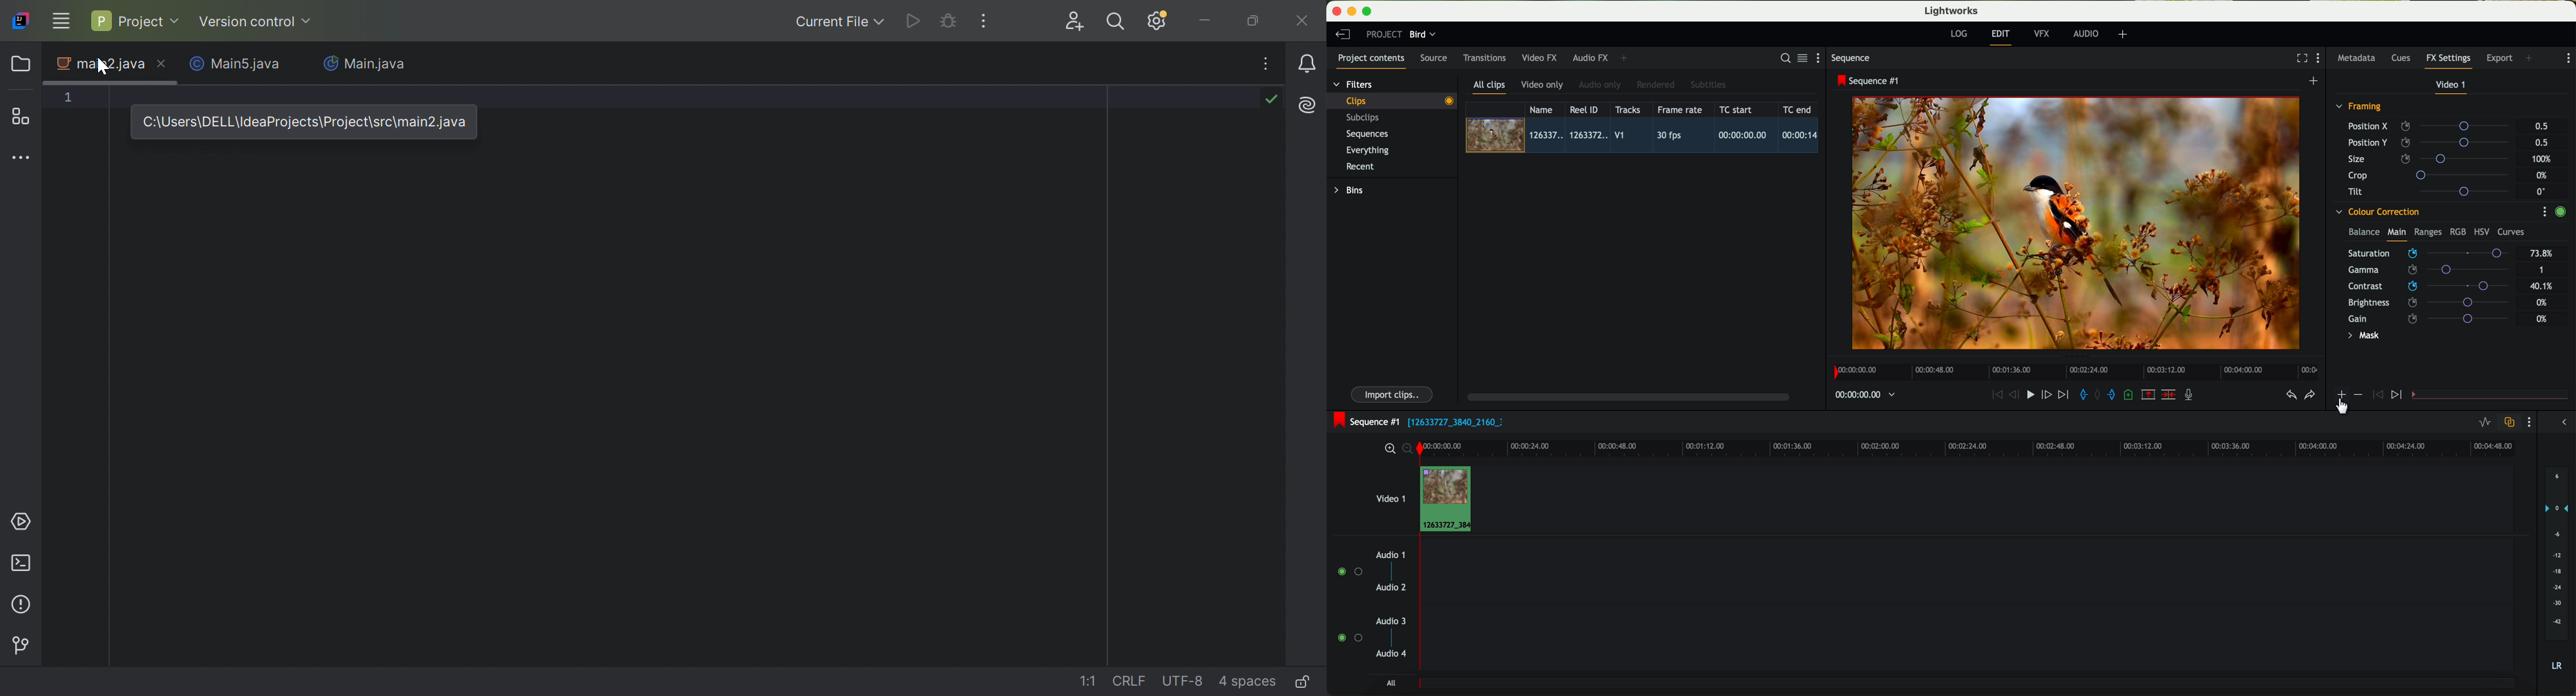  Describe the element at coordinates (2376, 212) in the screenshot. I see `colour correction` at that location.